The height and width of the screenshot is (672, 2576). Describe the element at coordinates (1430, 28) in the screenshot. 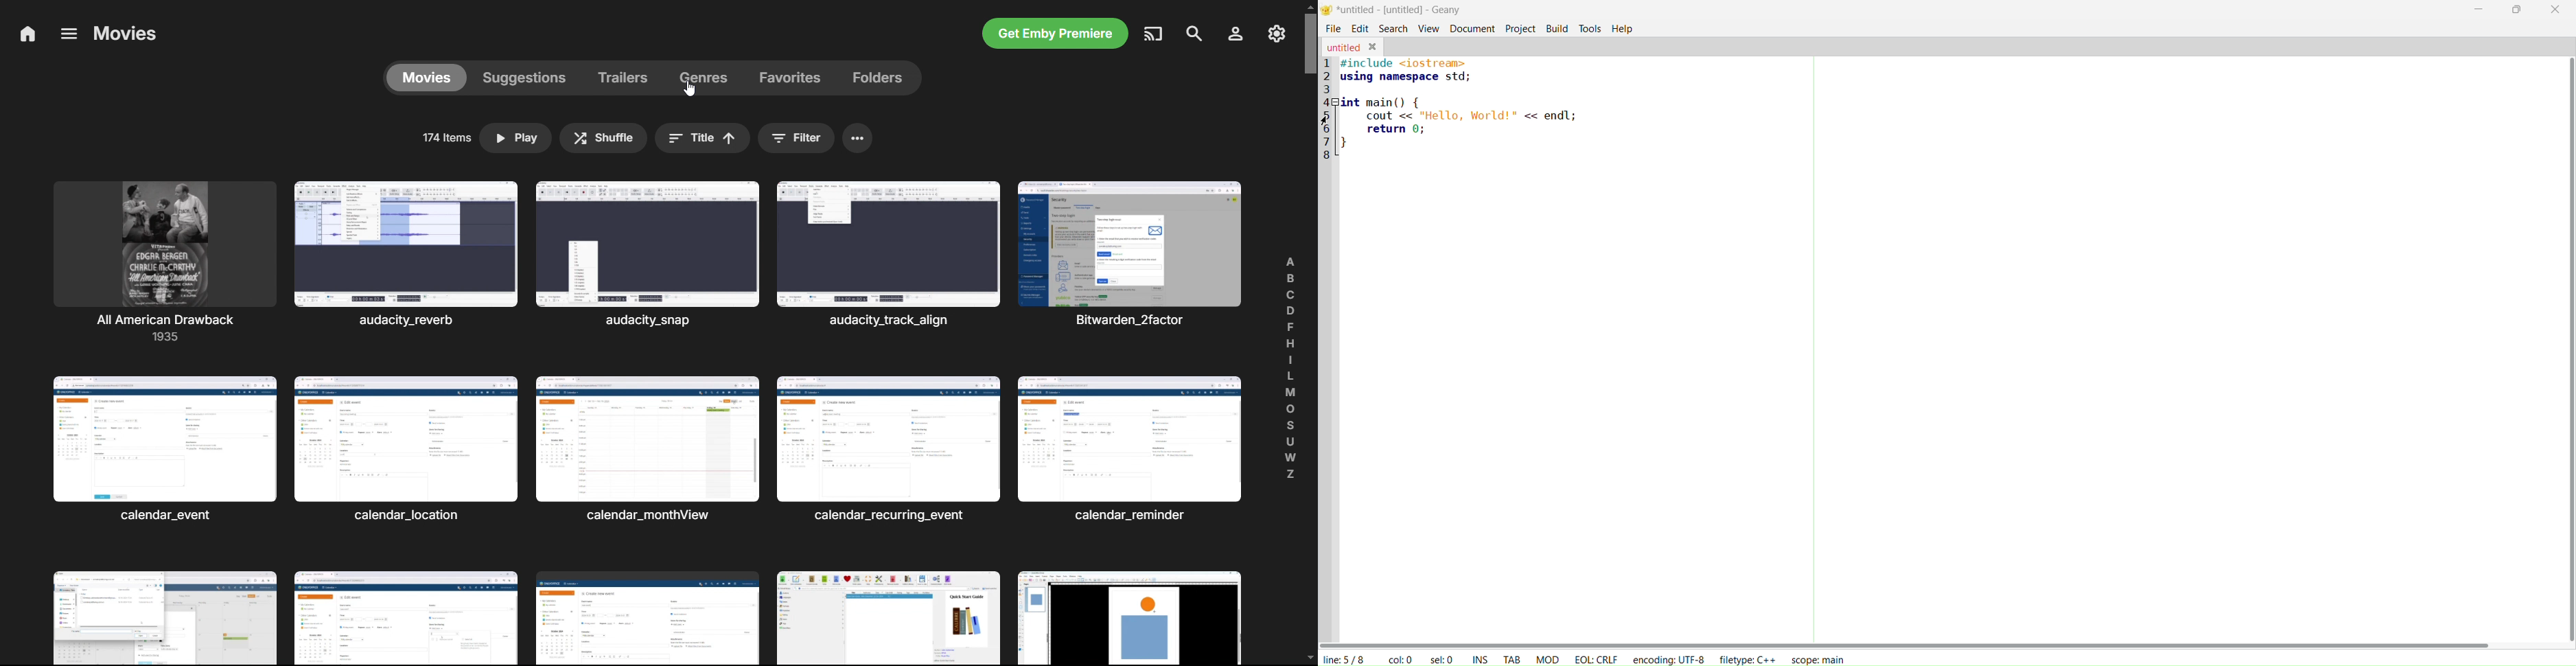

I see `view` at that location.